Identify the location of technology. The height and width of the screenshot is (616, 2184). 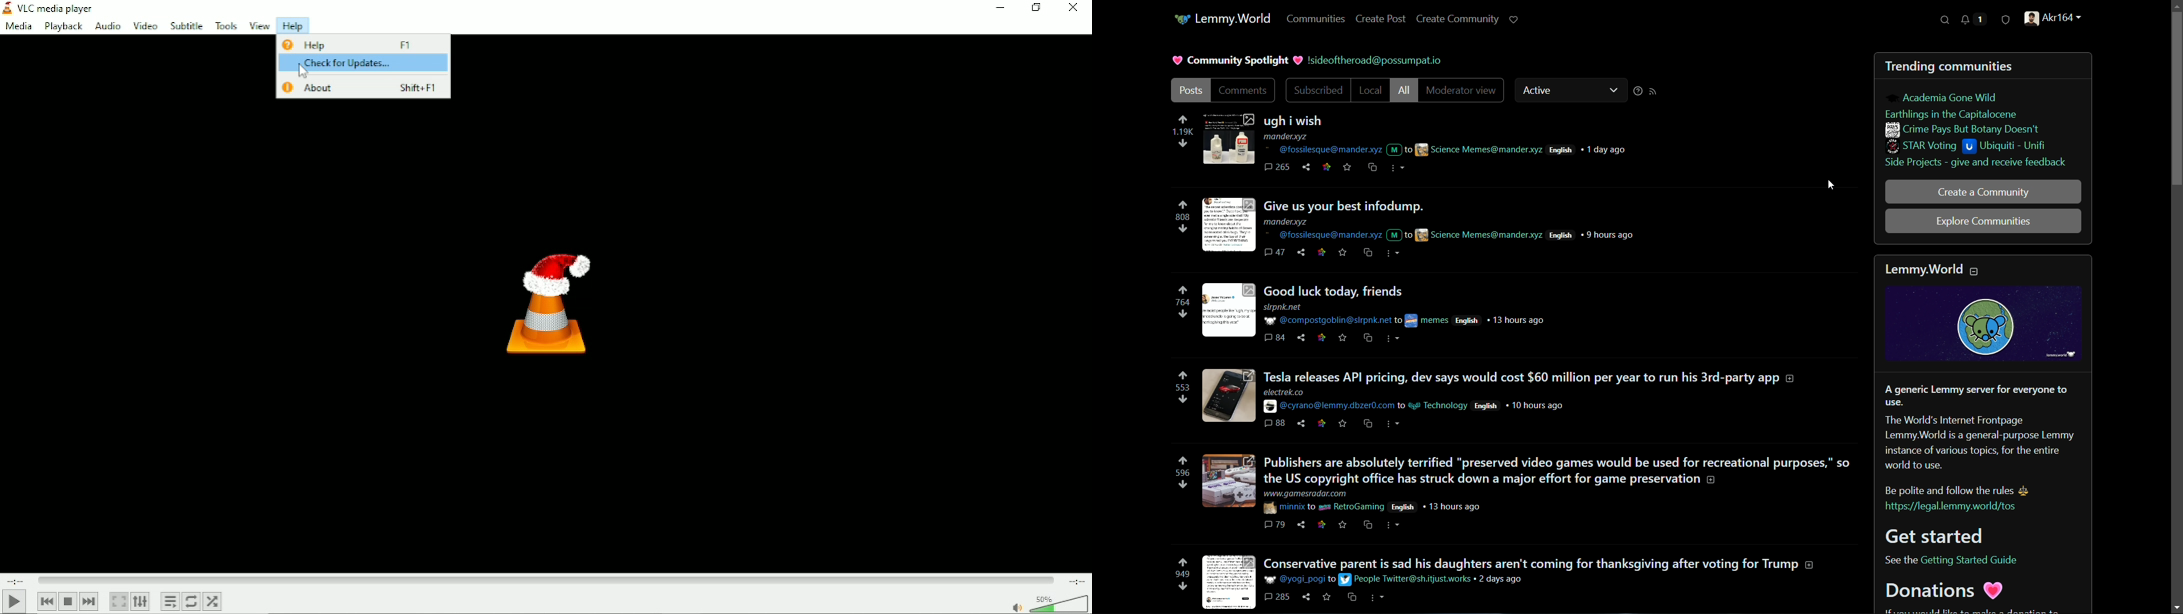
(1438, 405).